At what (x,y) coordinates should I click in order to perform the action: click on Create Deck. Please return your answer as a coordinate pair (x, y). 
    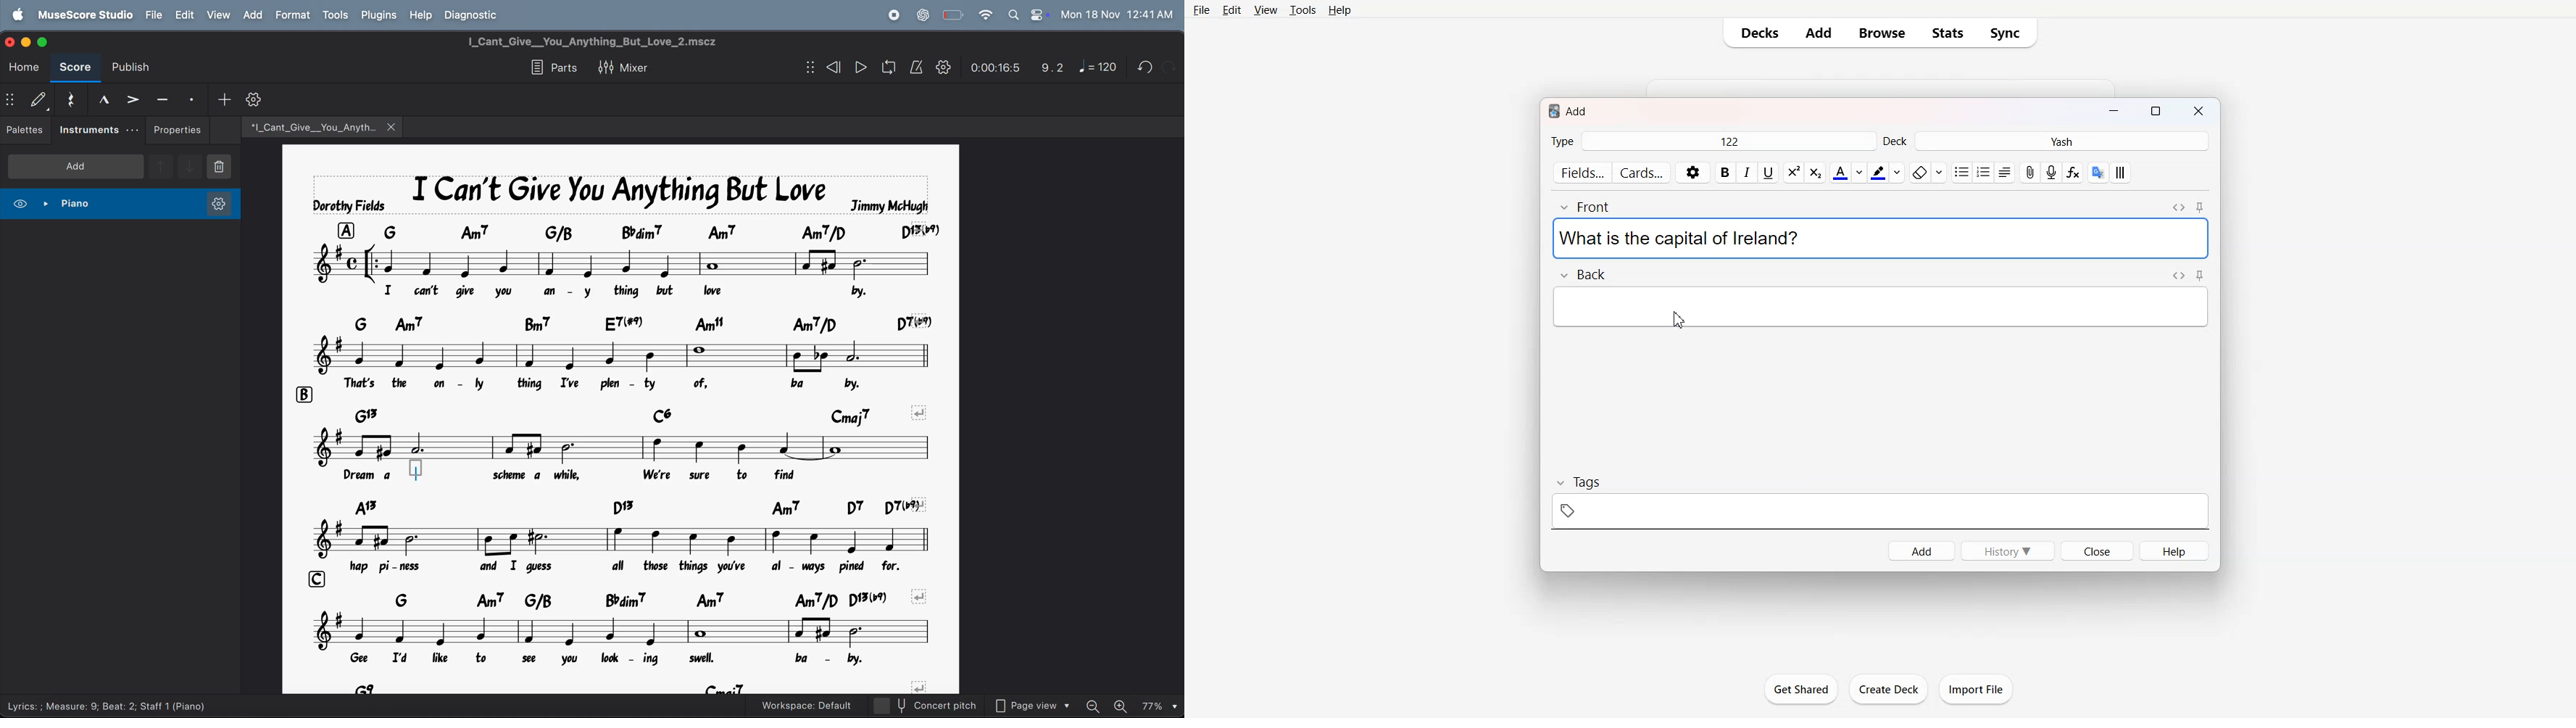
    Looking at the image, I should click on (1888, 689).